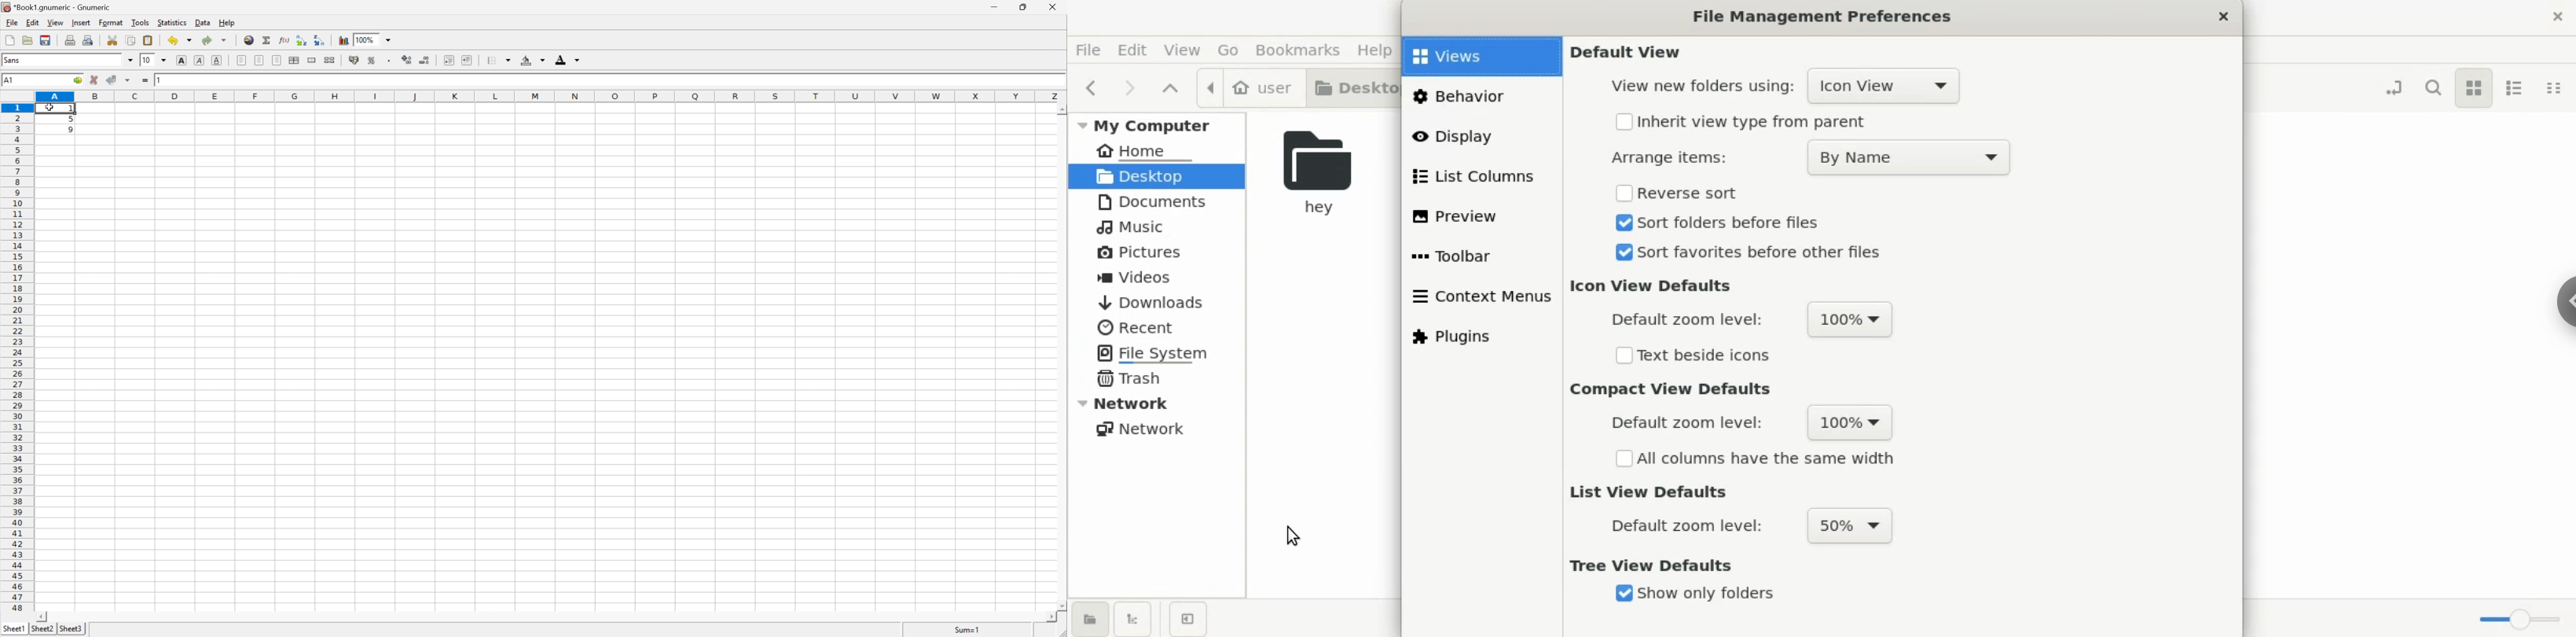  What do you see at coordinates (1051, 617) in the screenshot?
I see `scroll right` at bounding box center [1051, 617].